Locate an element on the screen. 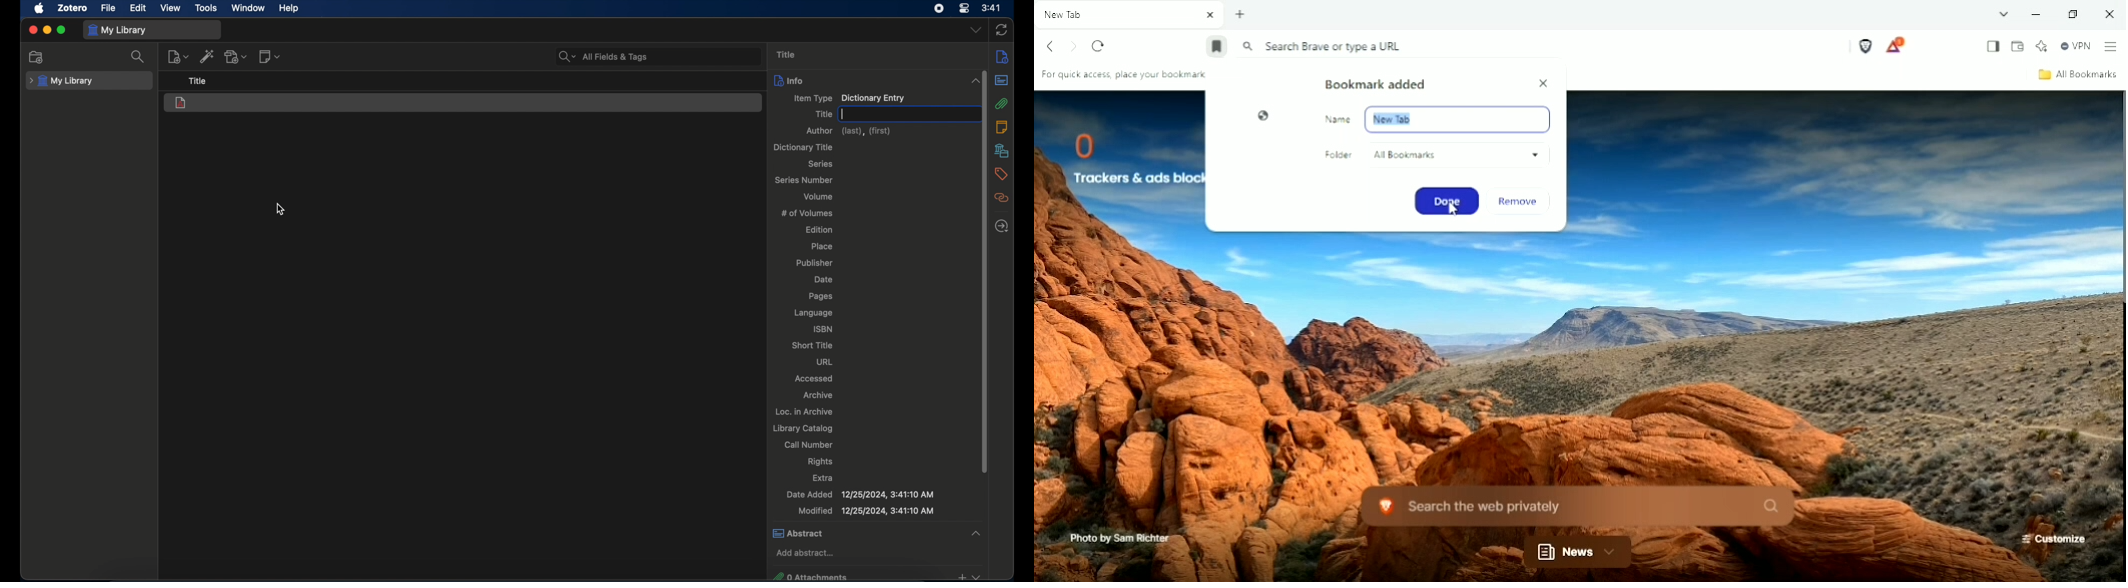  item type is located at coordinates (850, 99).